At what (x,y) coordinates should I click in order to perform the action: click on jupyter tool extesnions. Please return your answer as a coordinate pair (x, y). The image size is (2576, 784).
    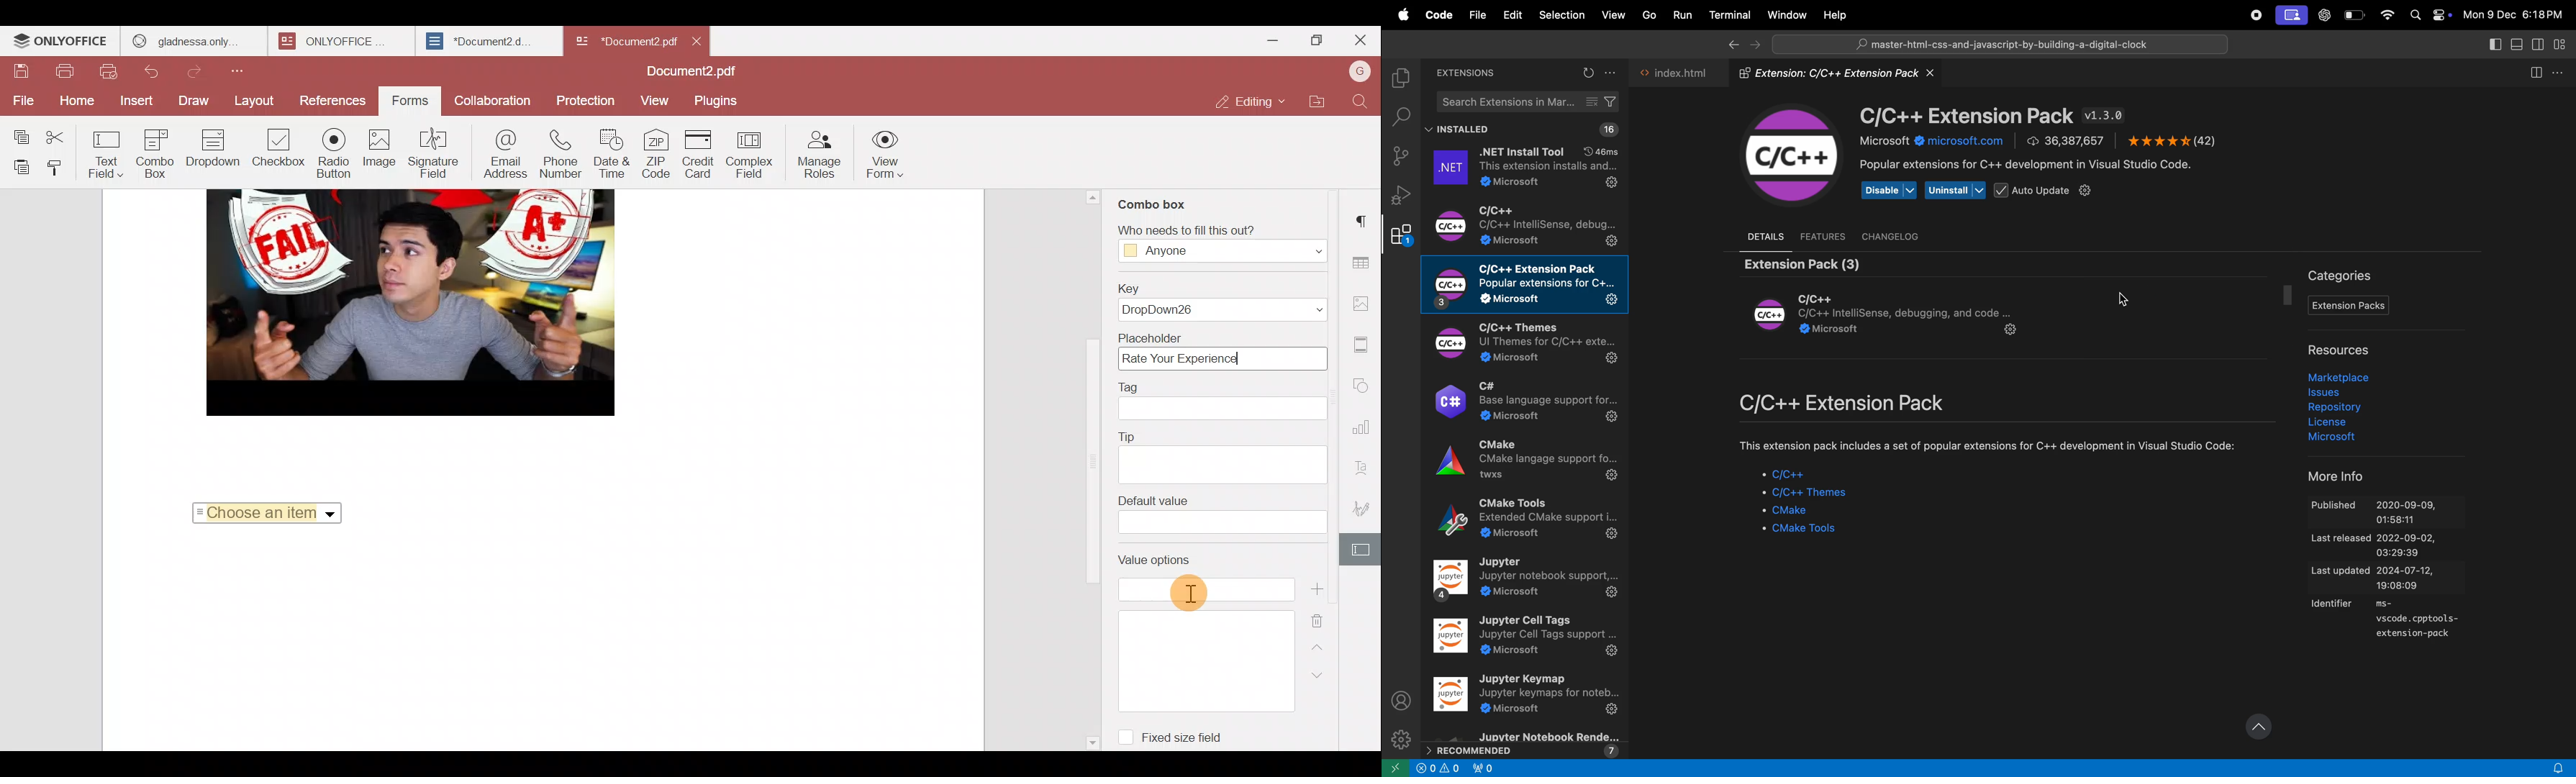
    Looking at the image, I should click on (1527, 639).